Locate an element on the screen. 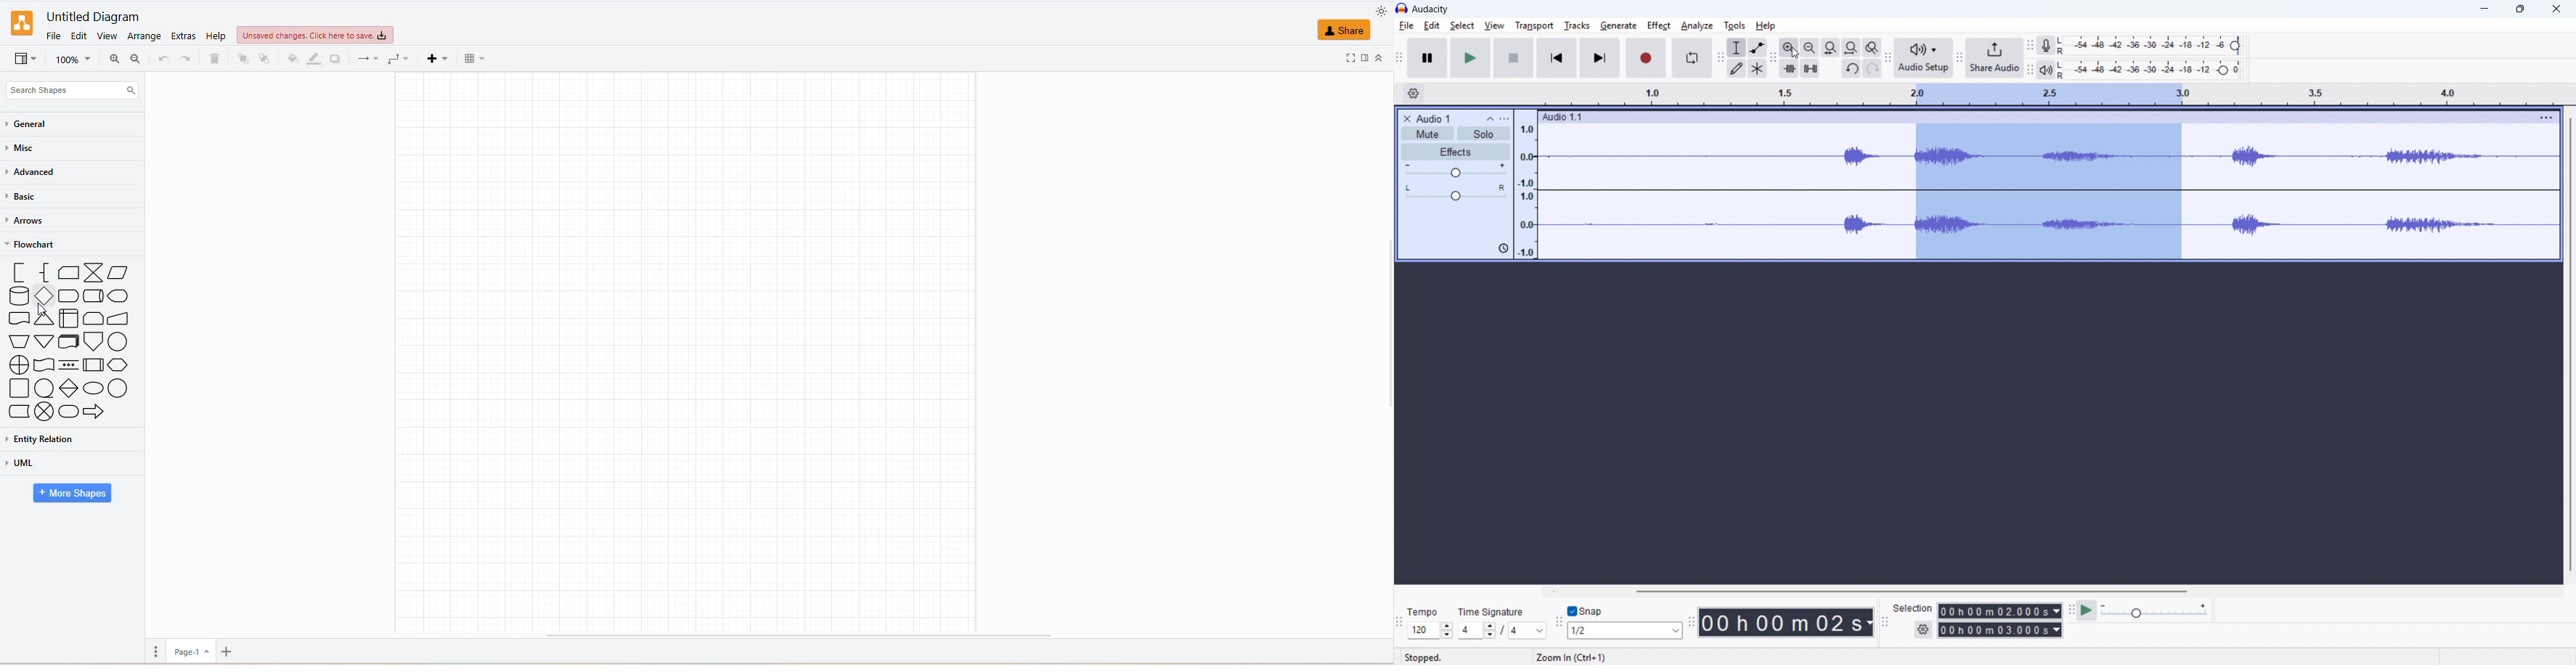 Image resolution: width=2576 pixels, height=672 pixels. Perfect is located at coordinates (1658, 25).